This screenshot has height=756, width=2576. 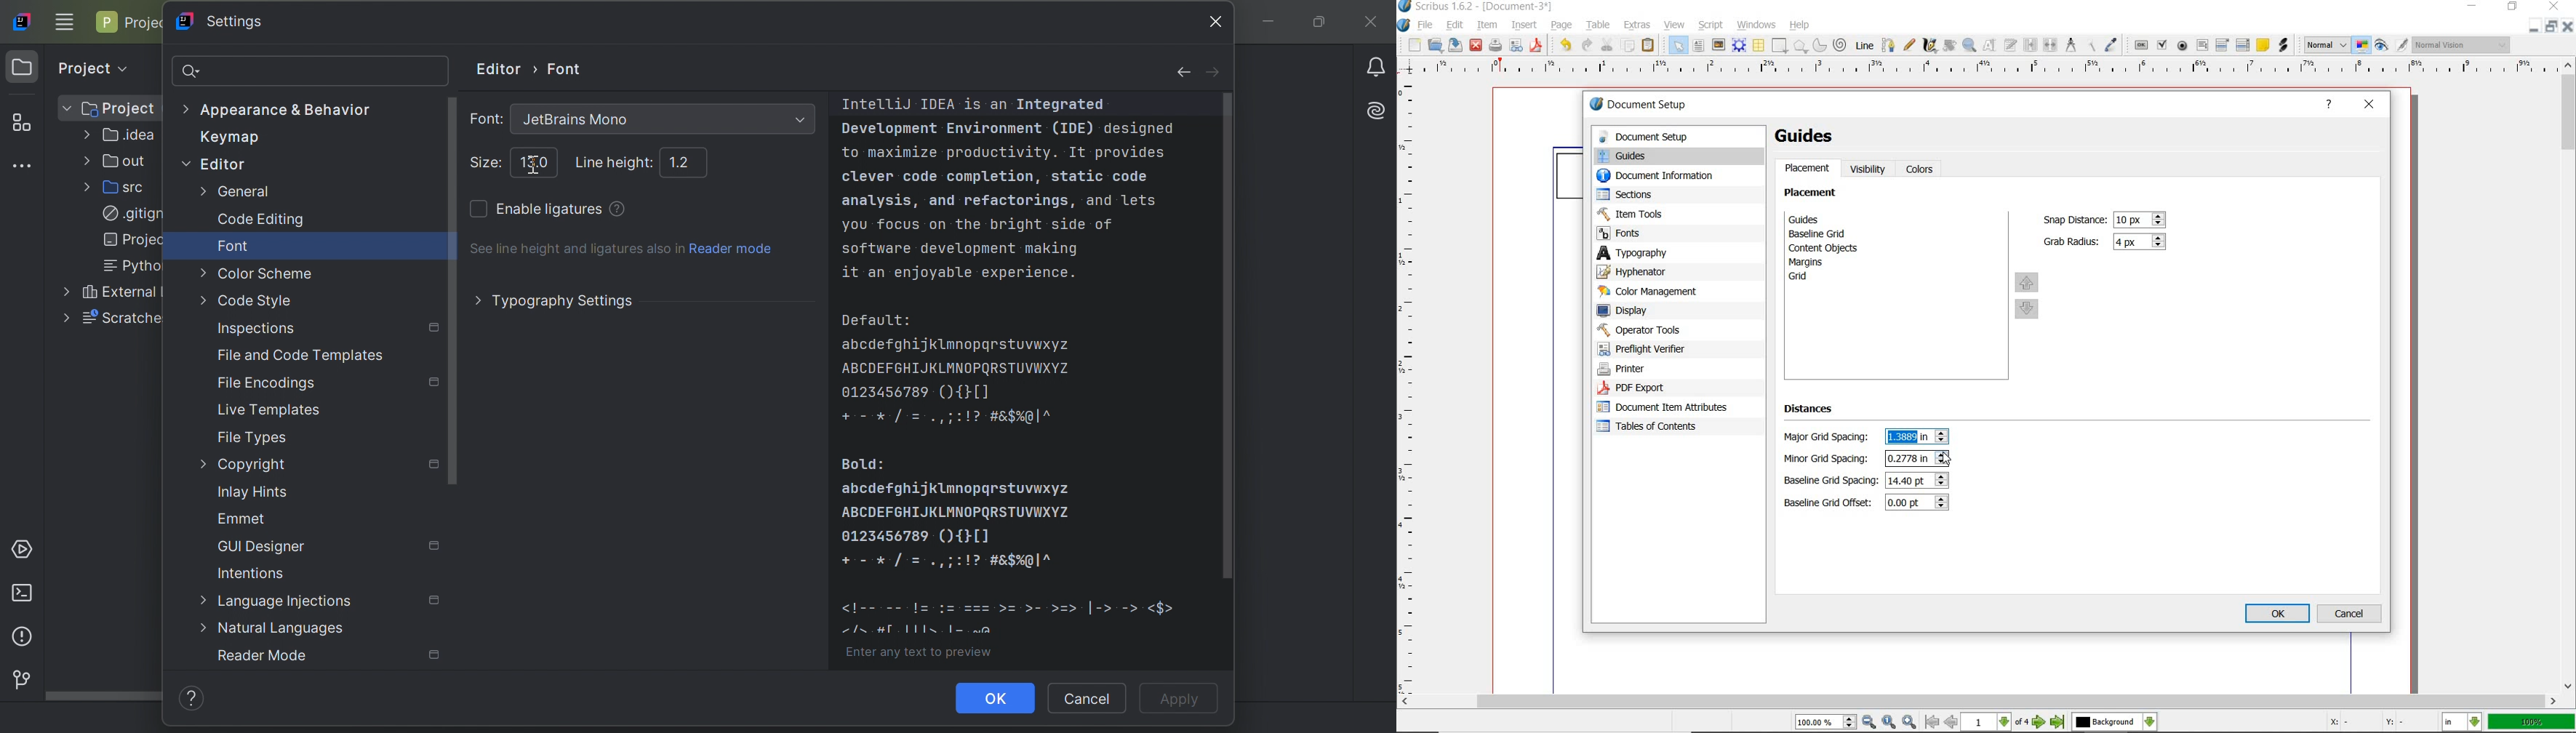 I want to click on document setup, so click(x=1654, y=106).